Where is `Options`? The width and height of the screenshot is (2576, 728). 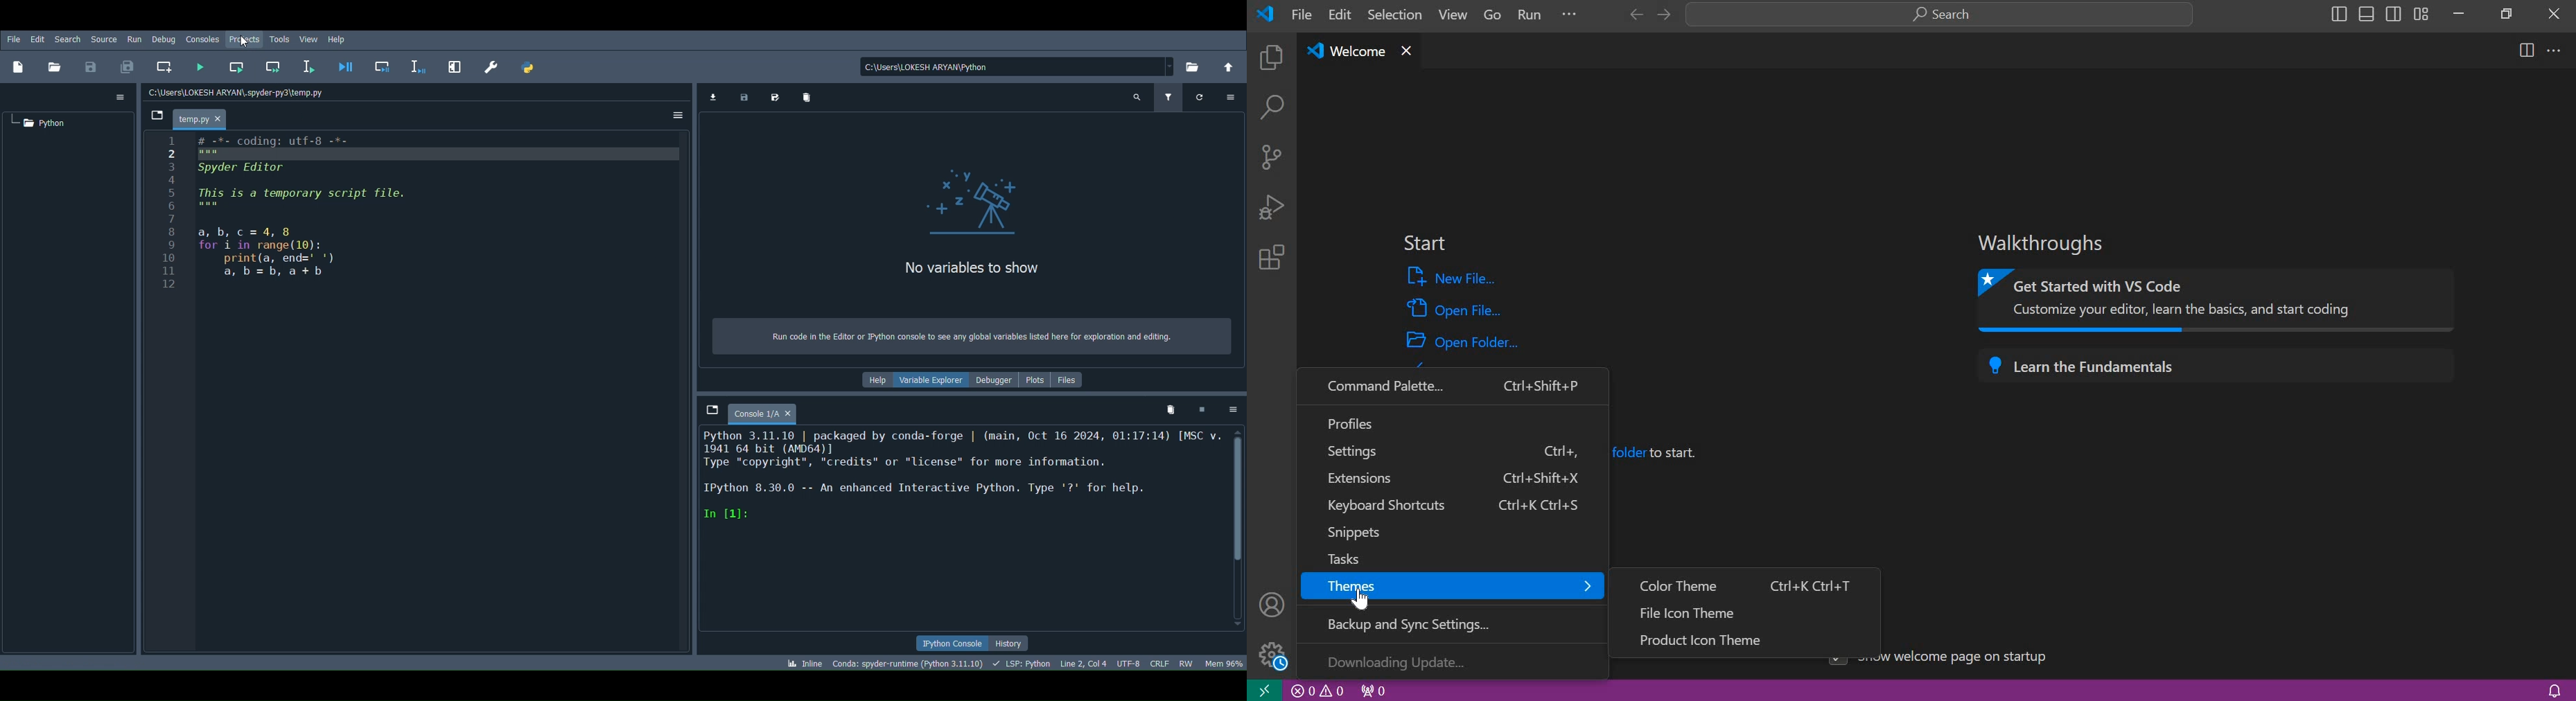 Options is located at coordinates (678, 115).